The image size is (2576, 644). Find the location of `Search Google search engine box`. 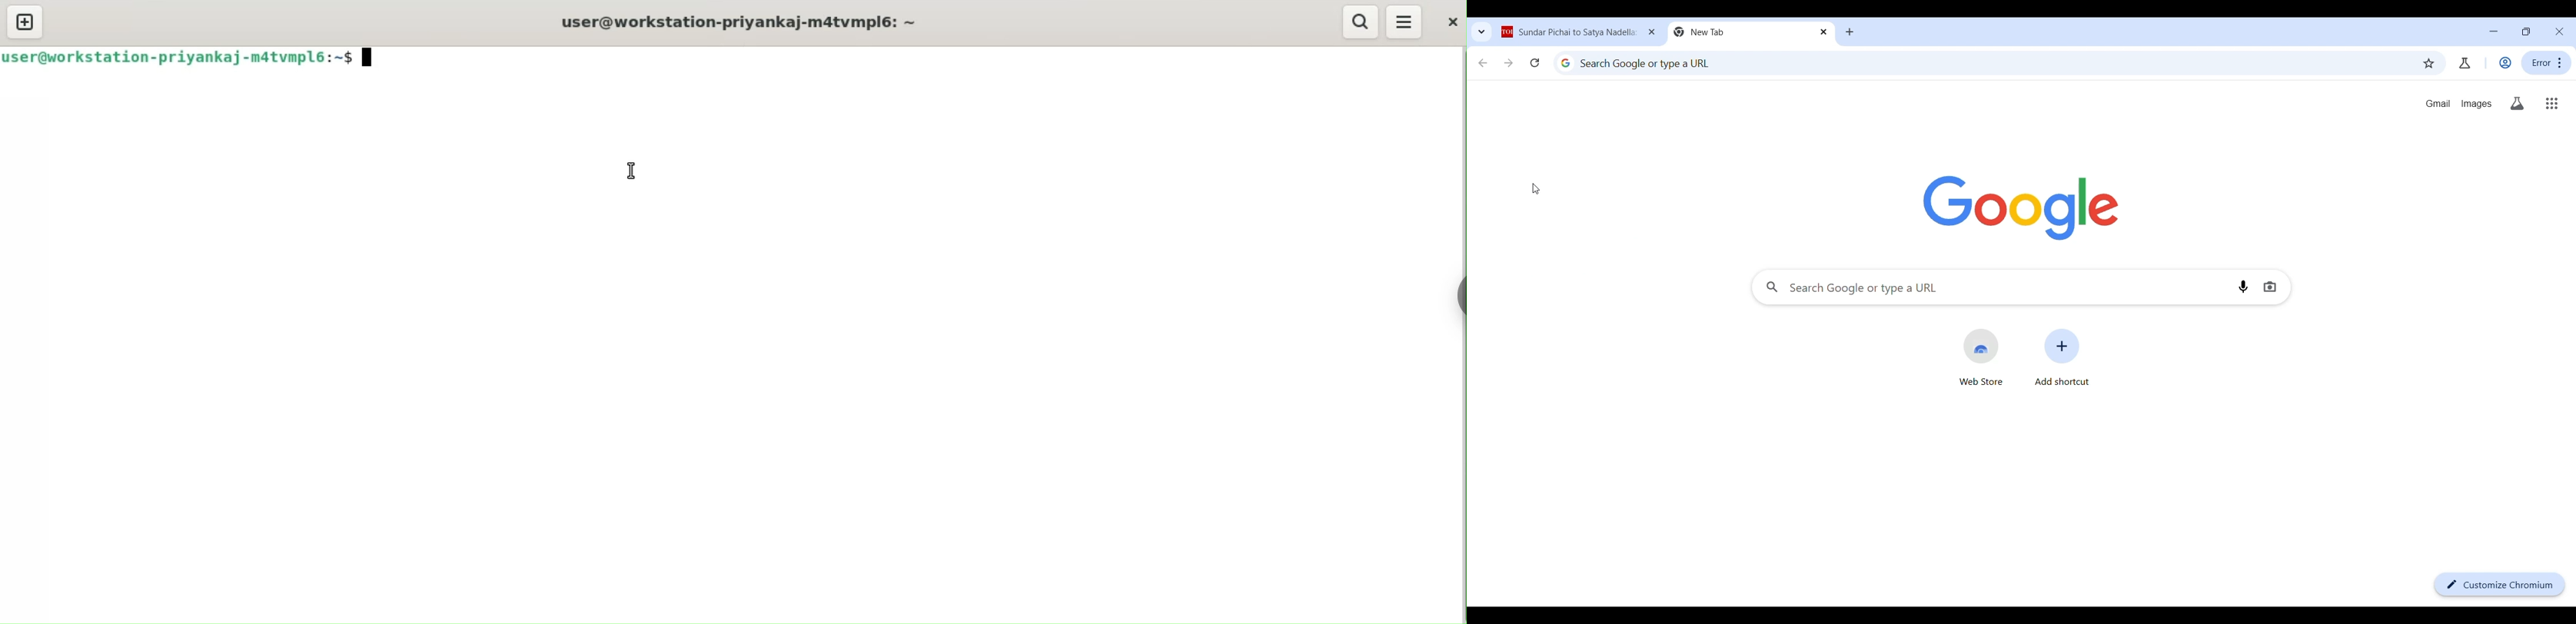

Search Google search engine box is located at coordinates (1992, 287).